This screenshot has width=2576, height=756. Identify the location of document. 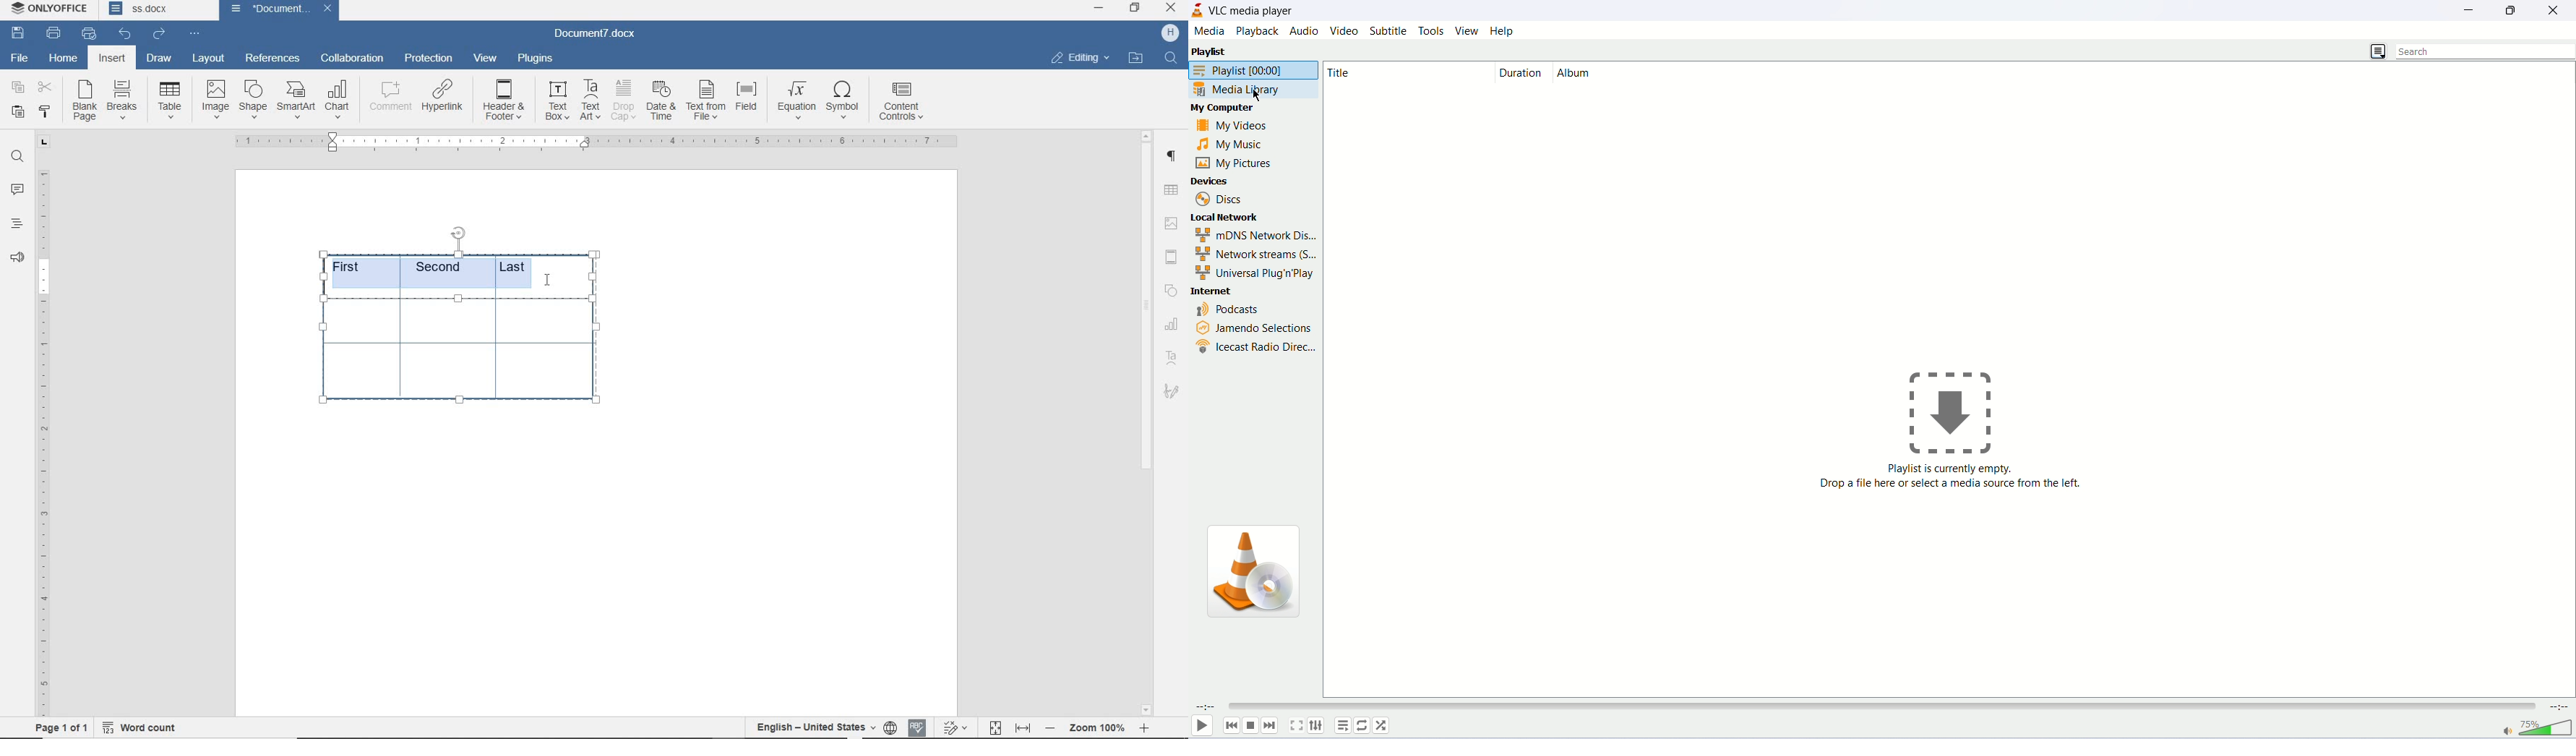
(266, 8).